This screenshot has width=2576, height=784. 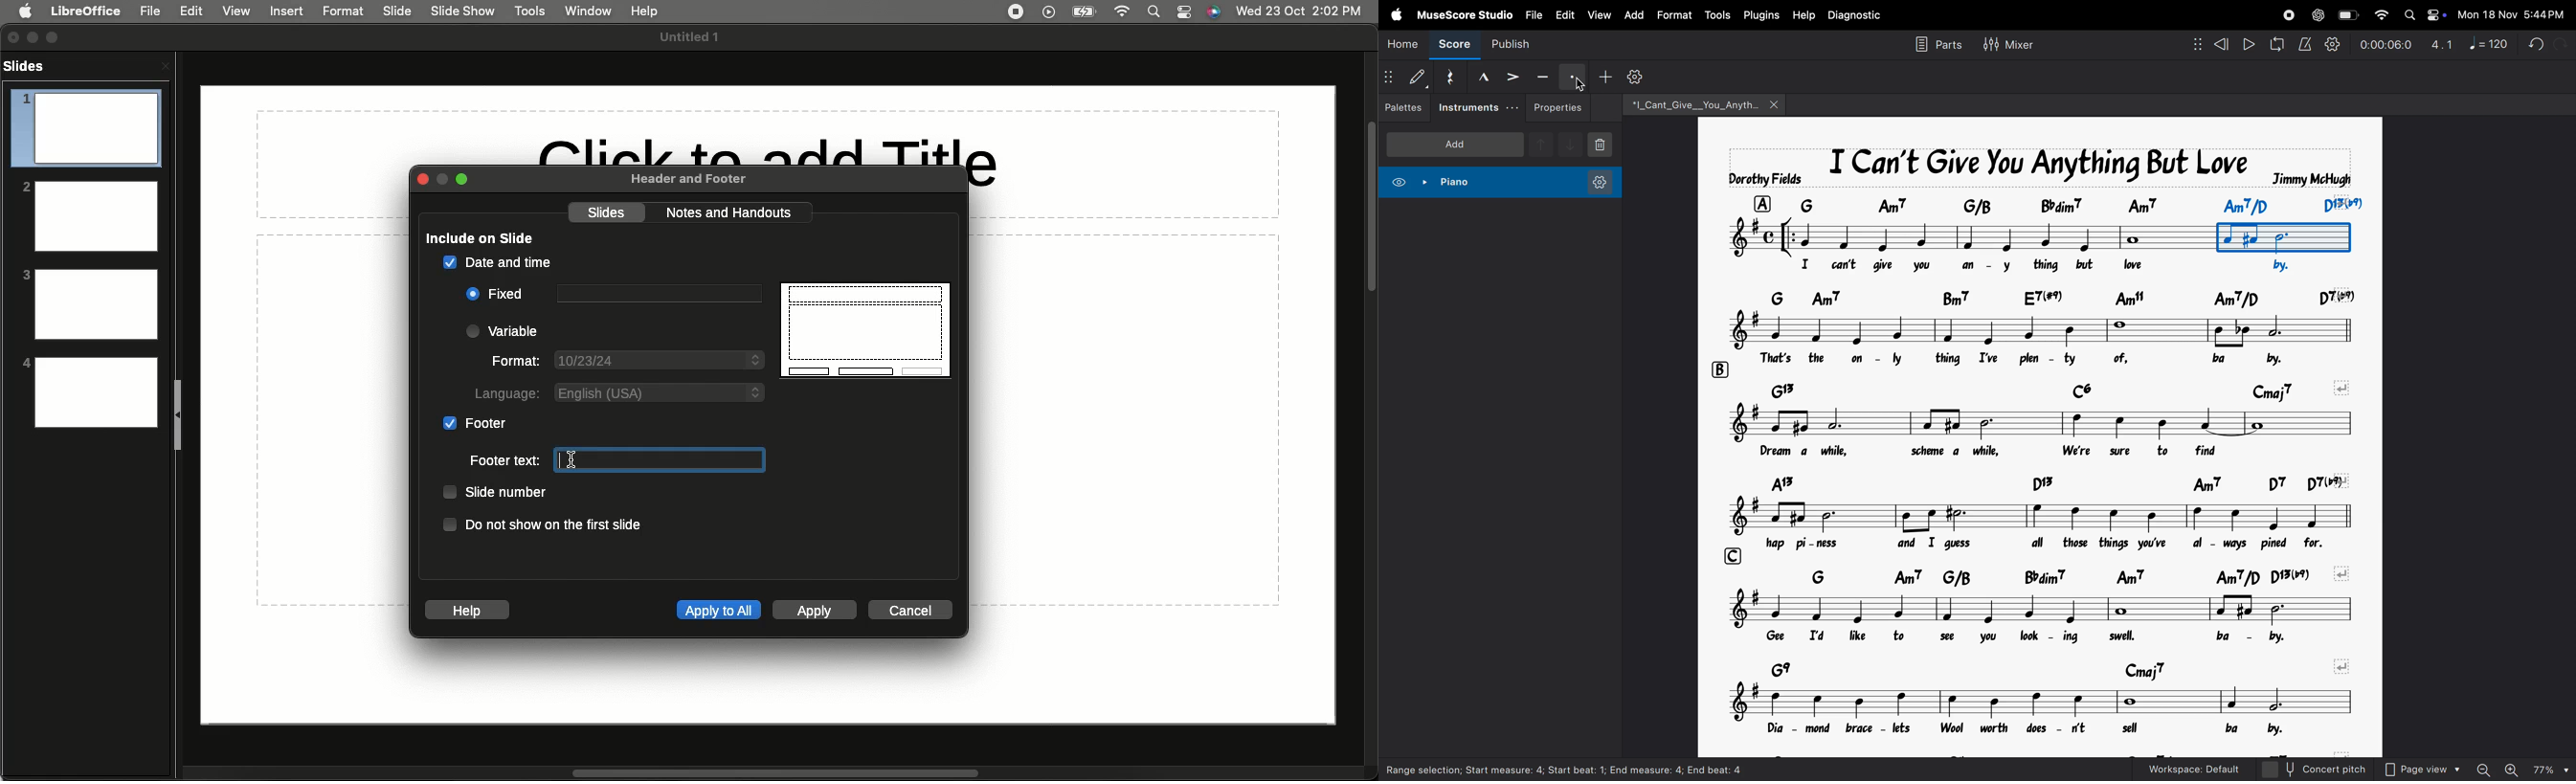 What do you see at coordinates (37, 37) in the screenshot?
I see `Minimize` at bounding box center [37, 37].